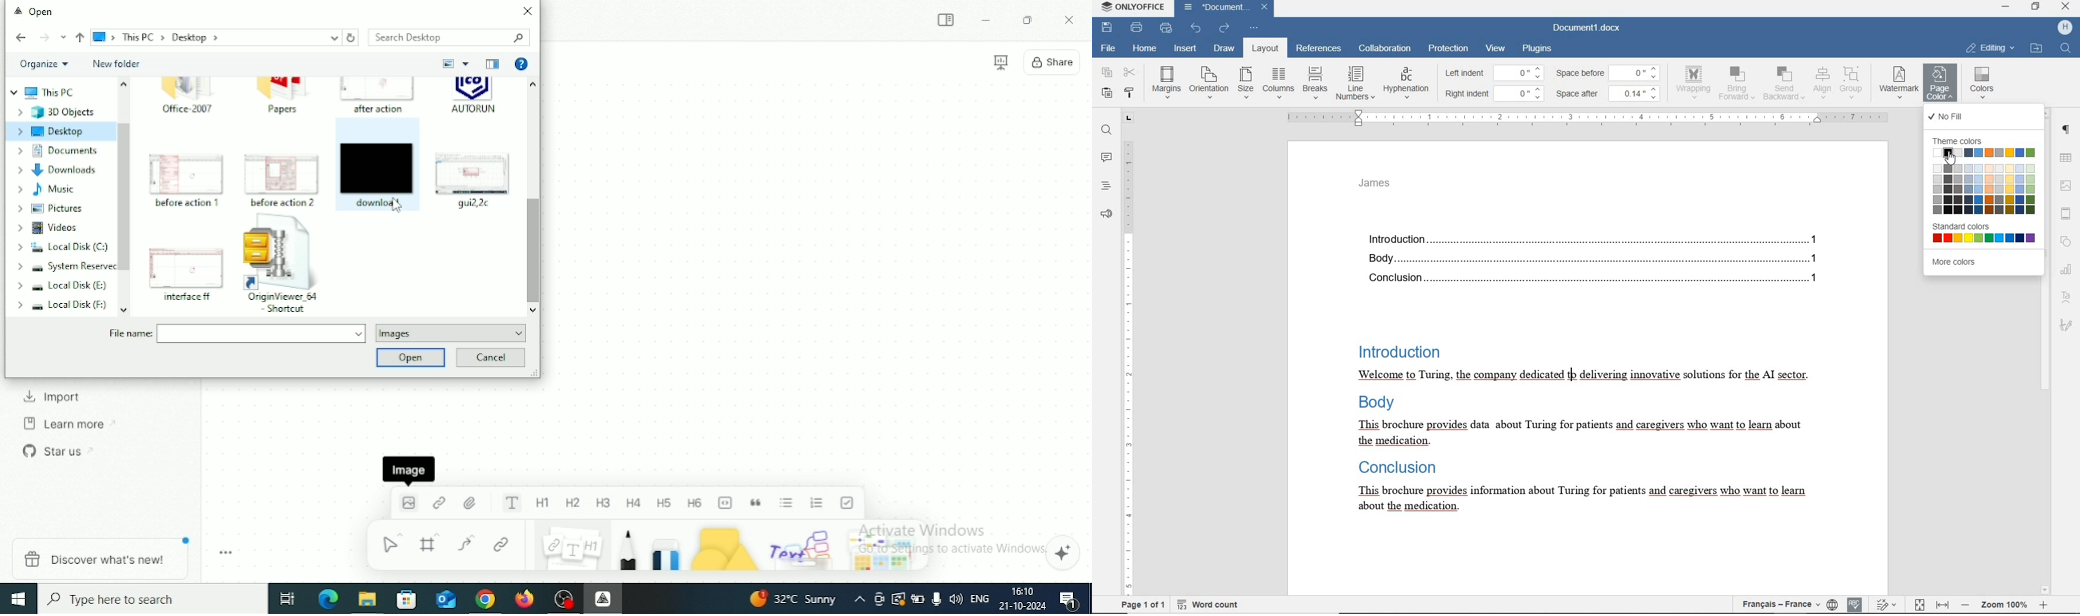 The image size is (2100, 616). Describe the element at coordinates (63, 248) in the screenshot. I see `Local Disk` at that location.